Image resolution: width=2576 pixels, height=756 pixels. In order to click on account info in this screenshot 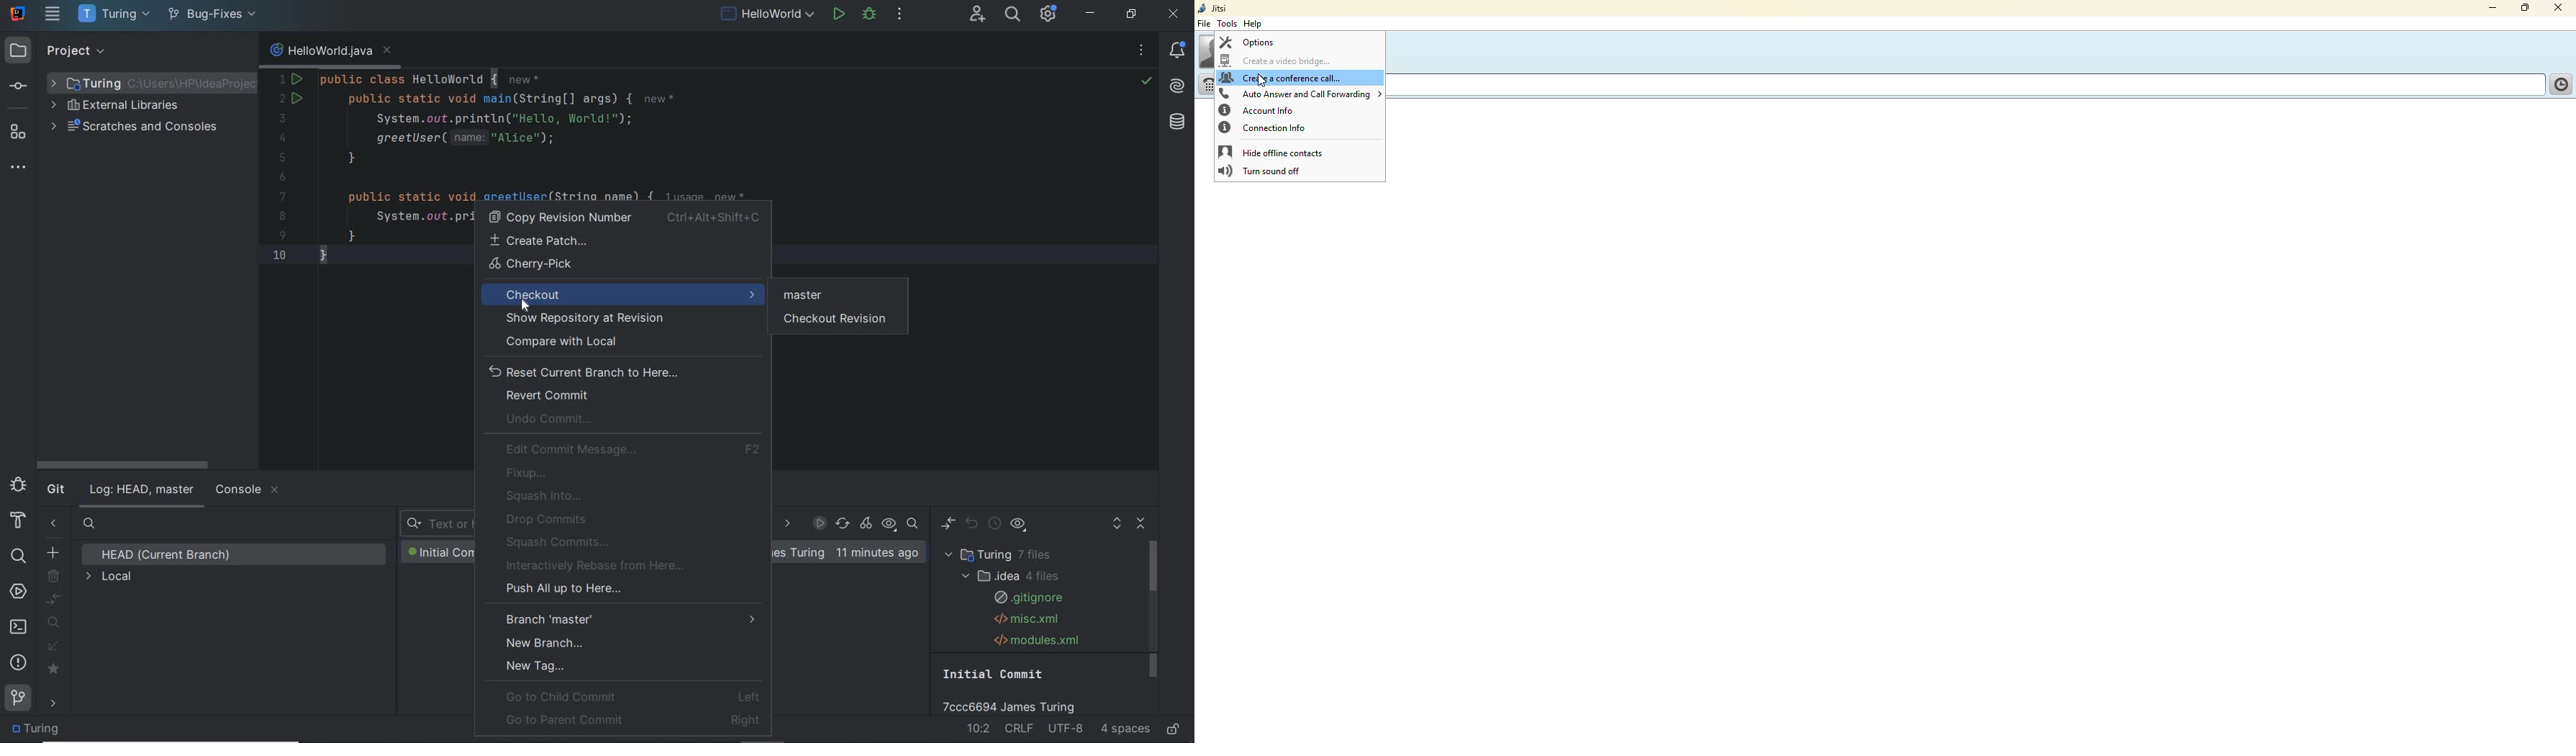, I will do `click(1260, 110)`.